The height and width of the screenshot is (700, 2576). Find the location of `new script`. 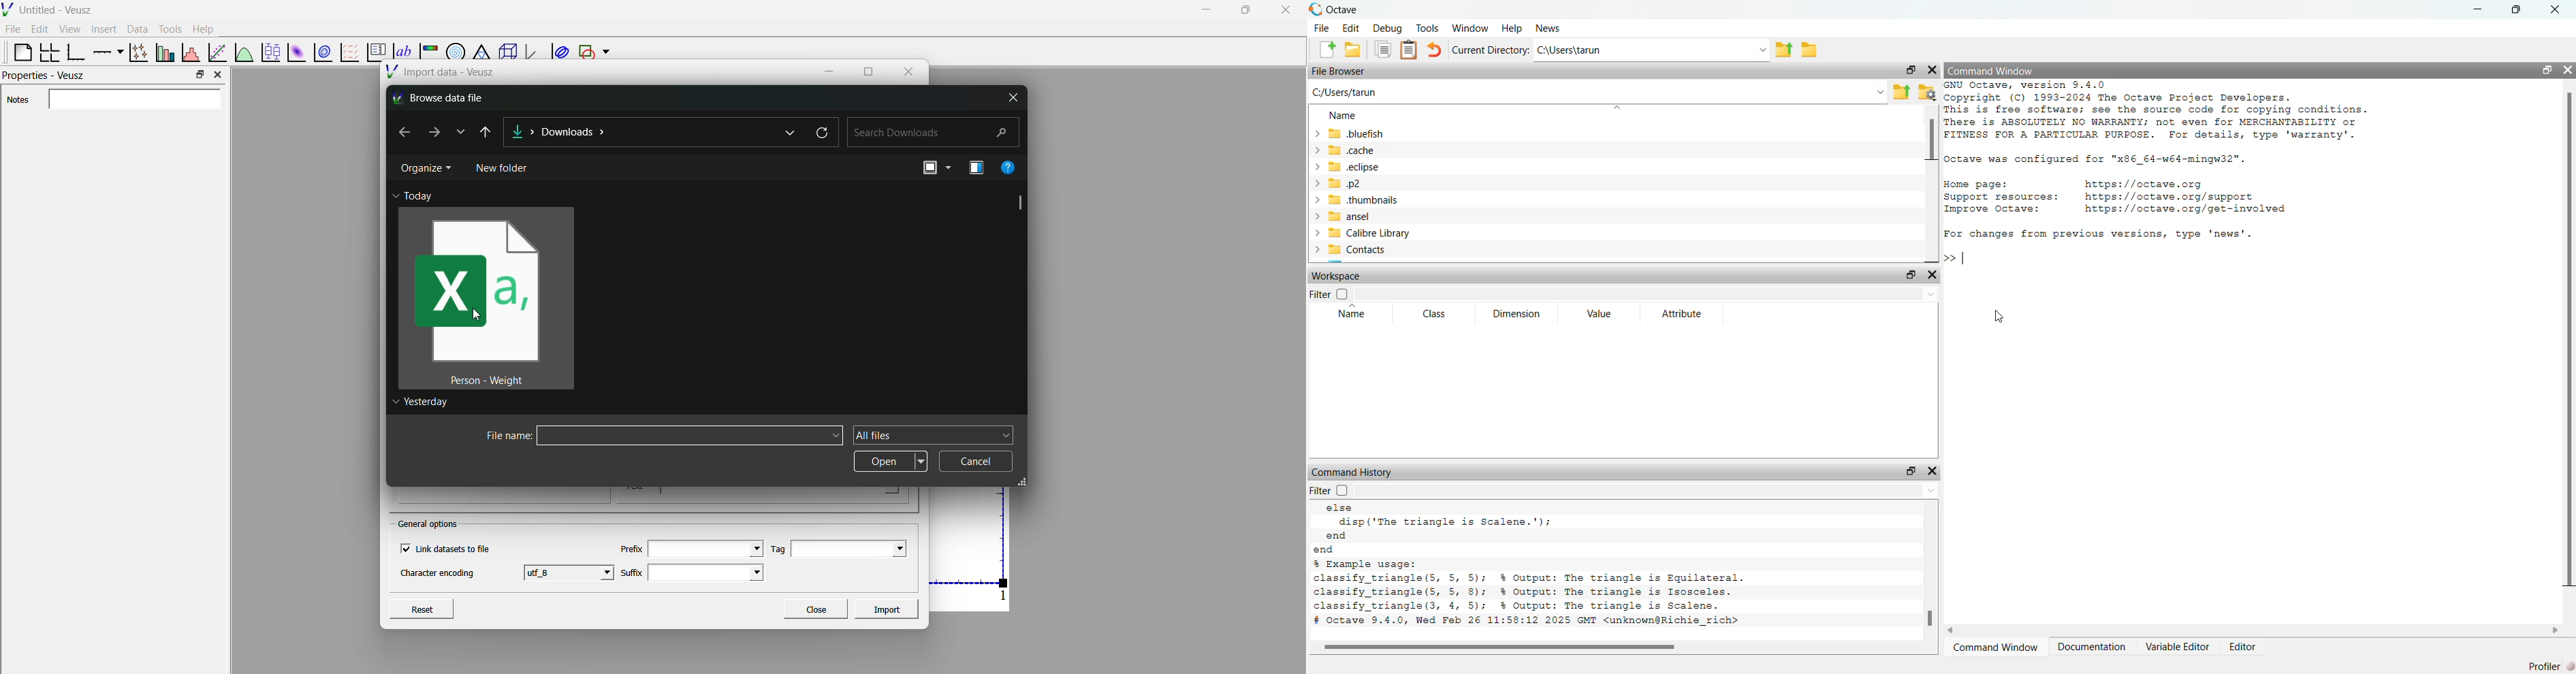

new script is located at coordinates (1323, 50).